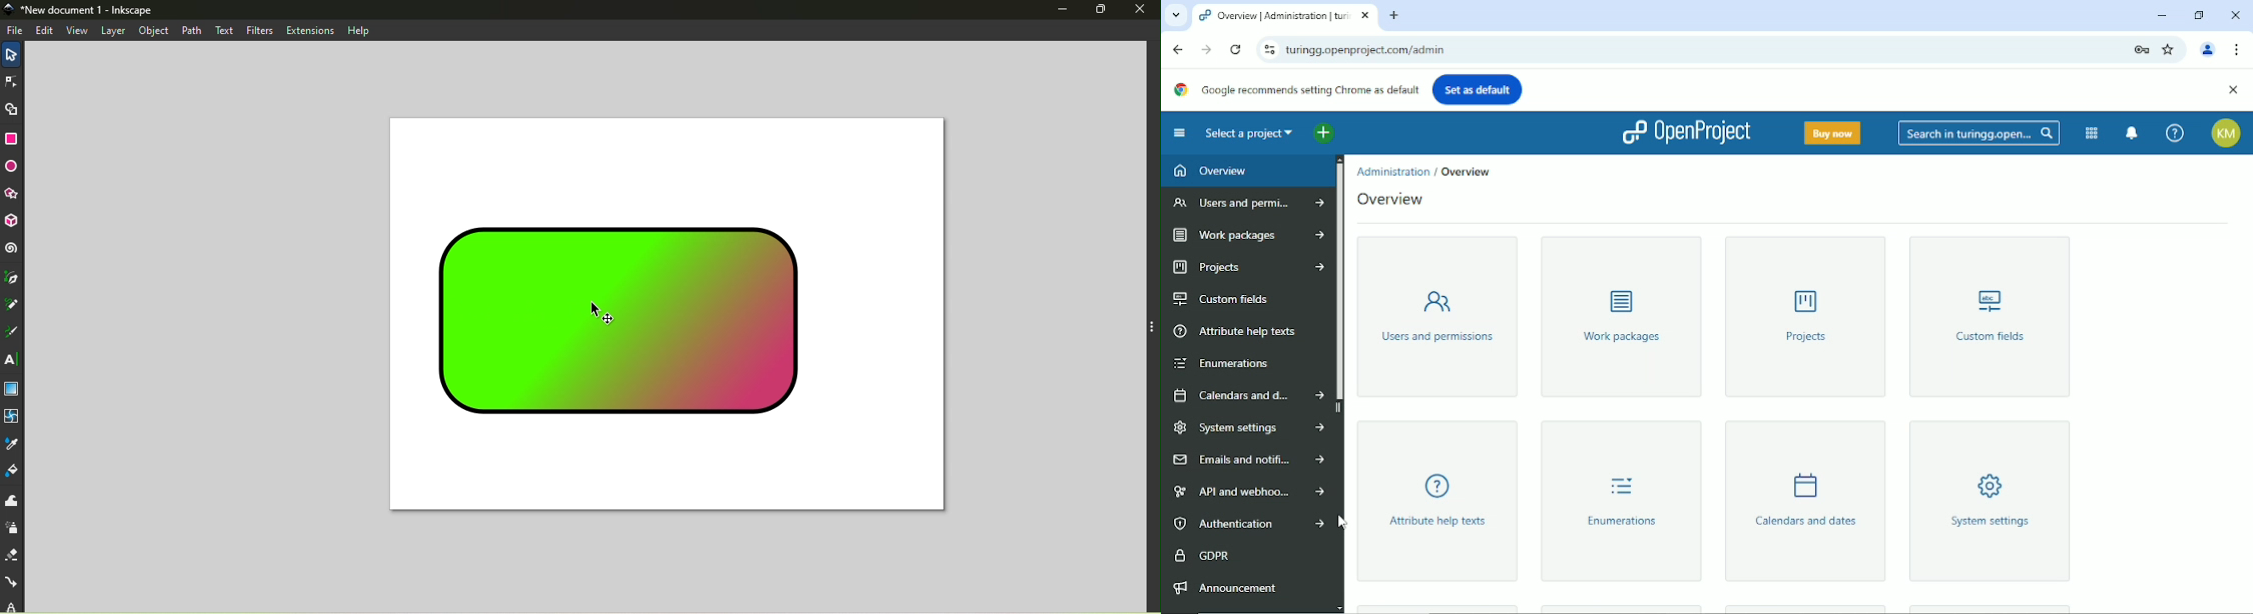 The height and width of the screenshot is (616, 2268). I want to click on Users and permissions, so click(1436, 314).